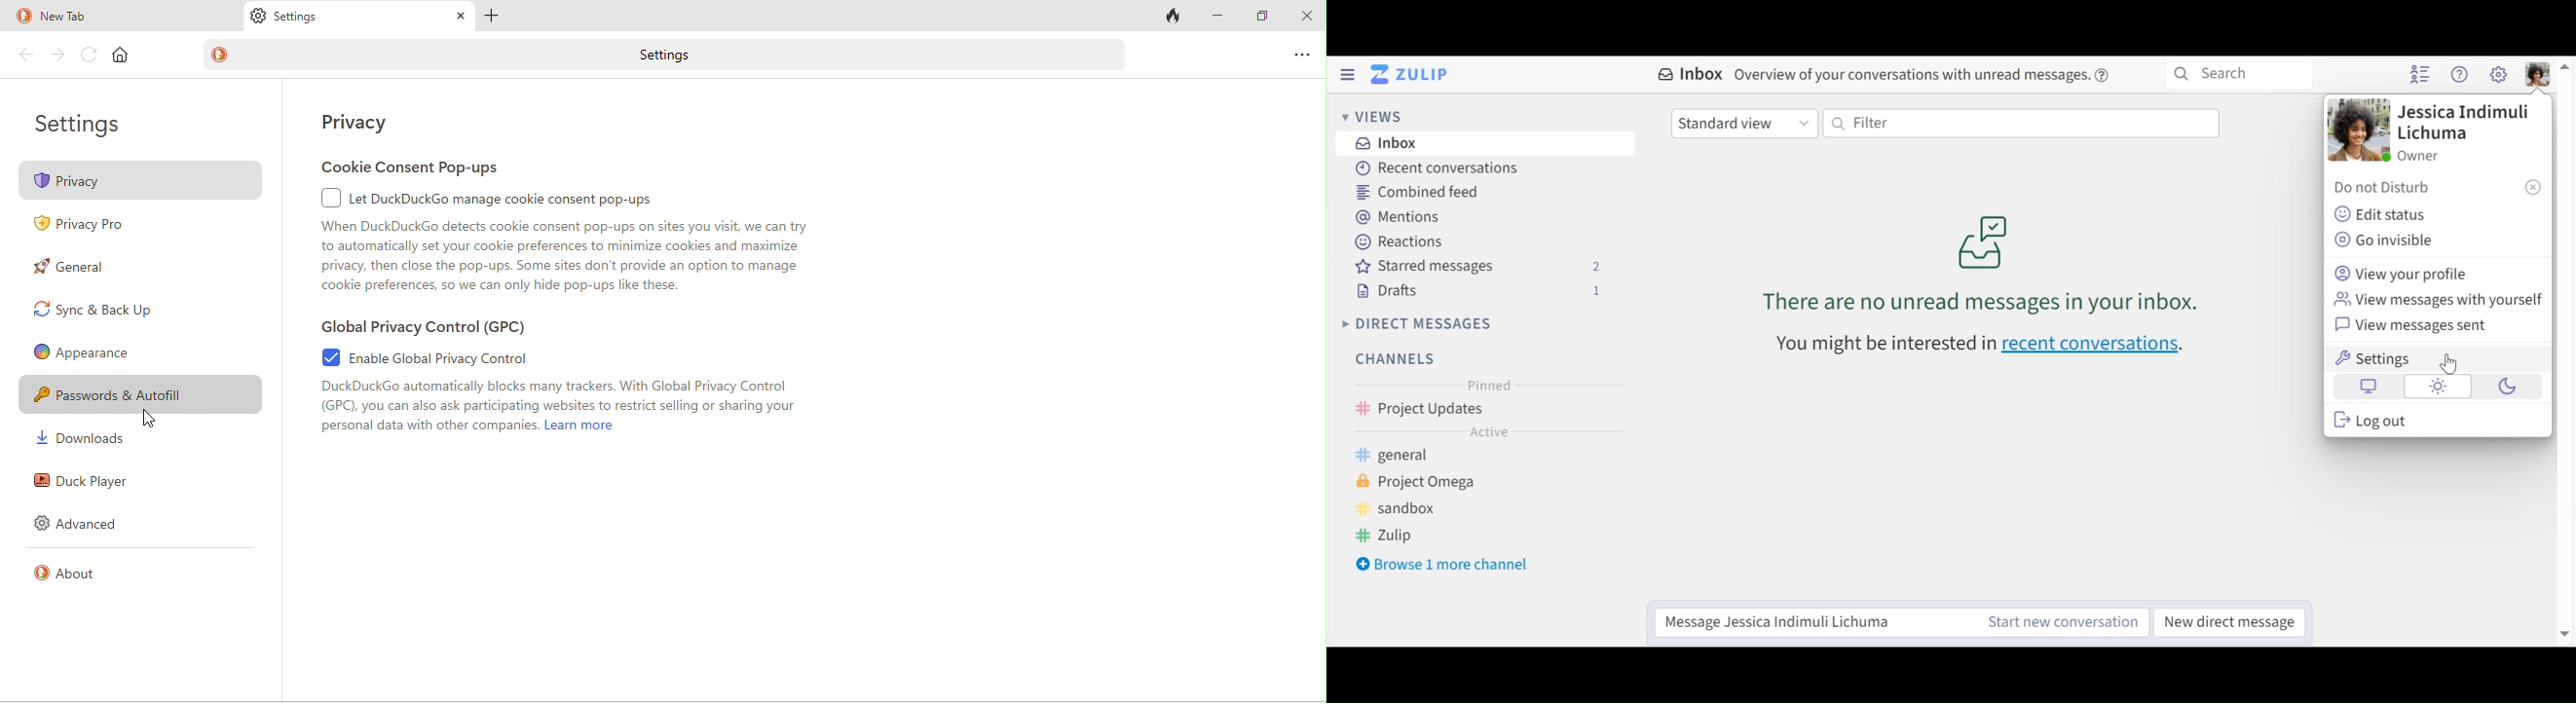 This screenshot has height=728, width=2576. What do you see at coordinates (1373, 117) in the screenshot?
I see `Views` at bounding box center [1373, 117].